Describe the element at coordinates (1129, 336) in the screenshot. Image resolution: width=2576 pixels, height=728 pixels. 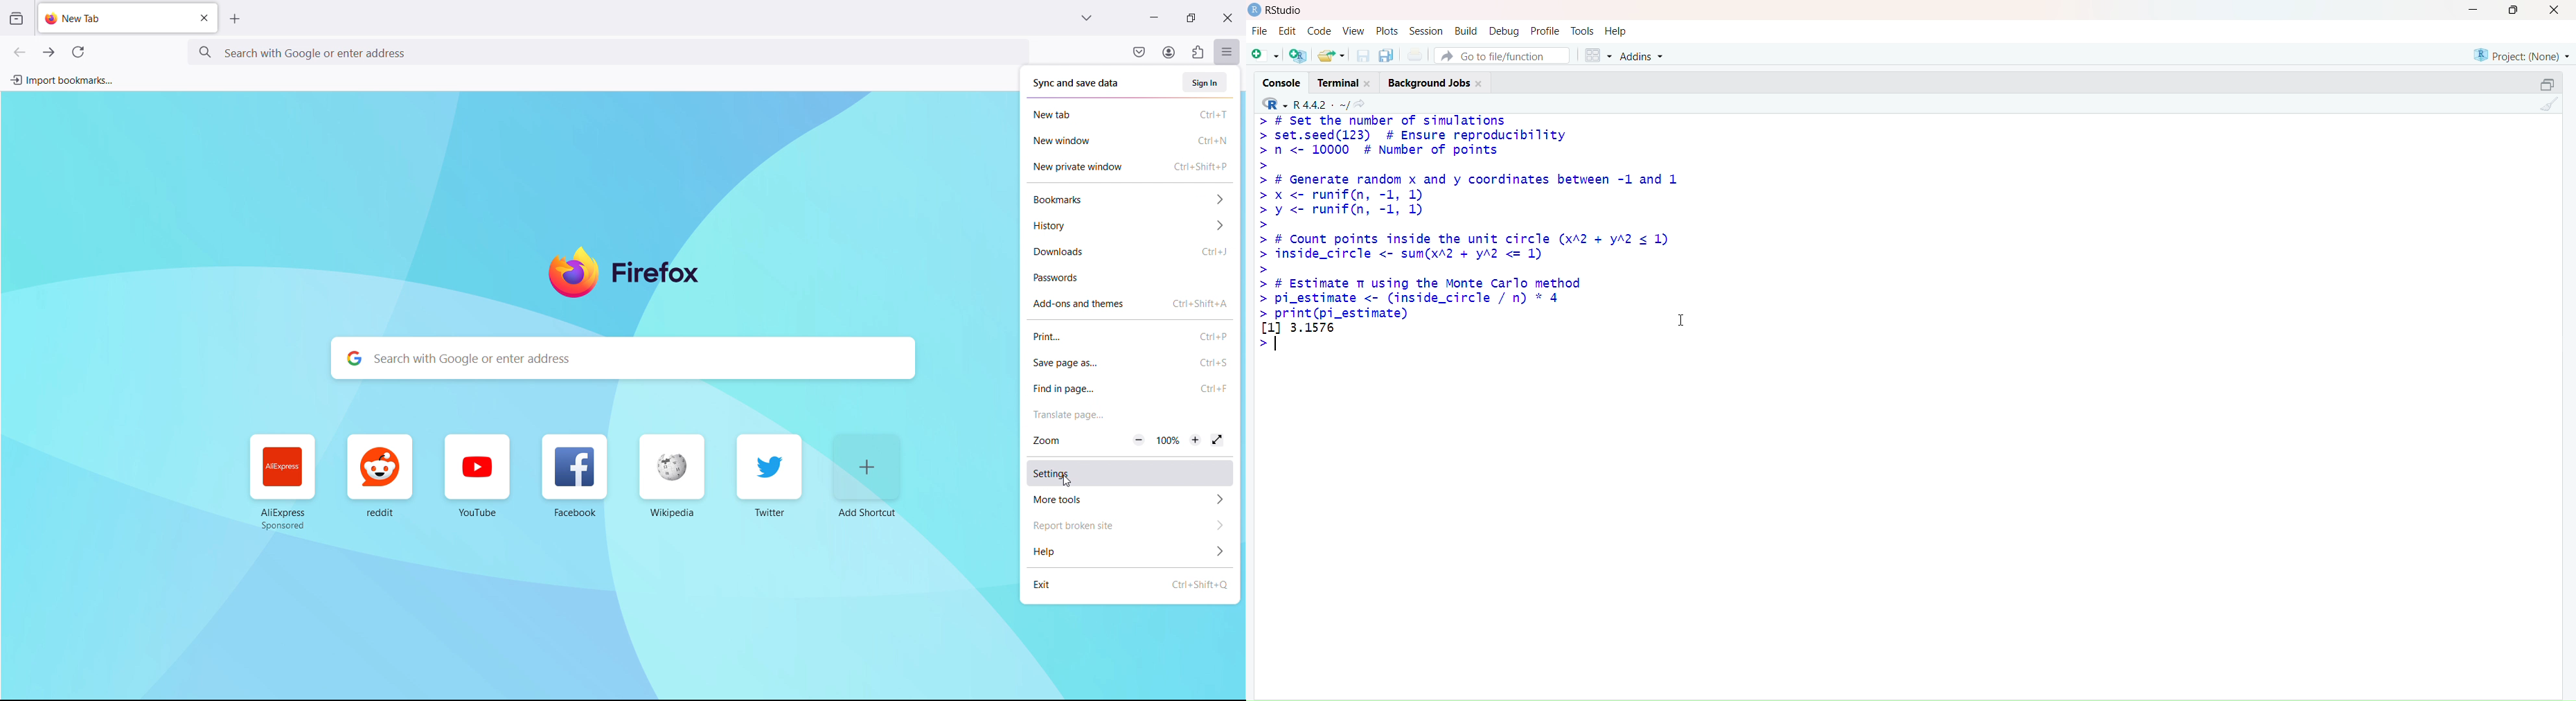
I see `print` at that location.